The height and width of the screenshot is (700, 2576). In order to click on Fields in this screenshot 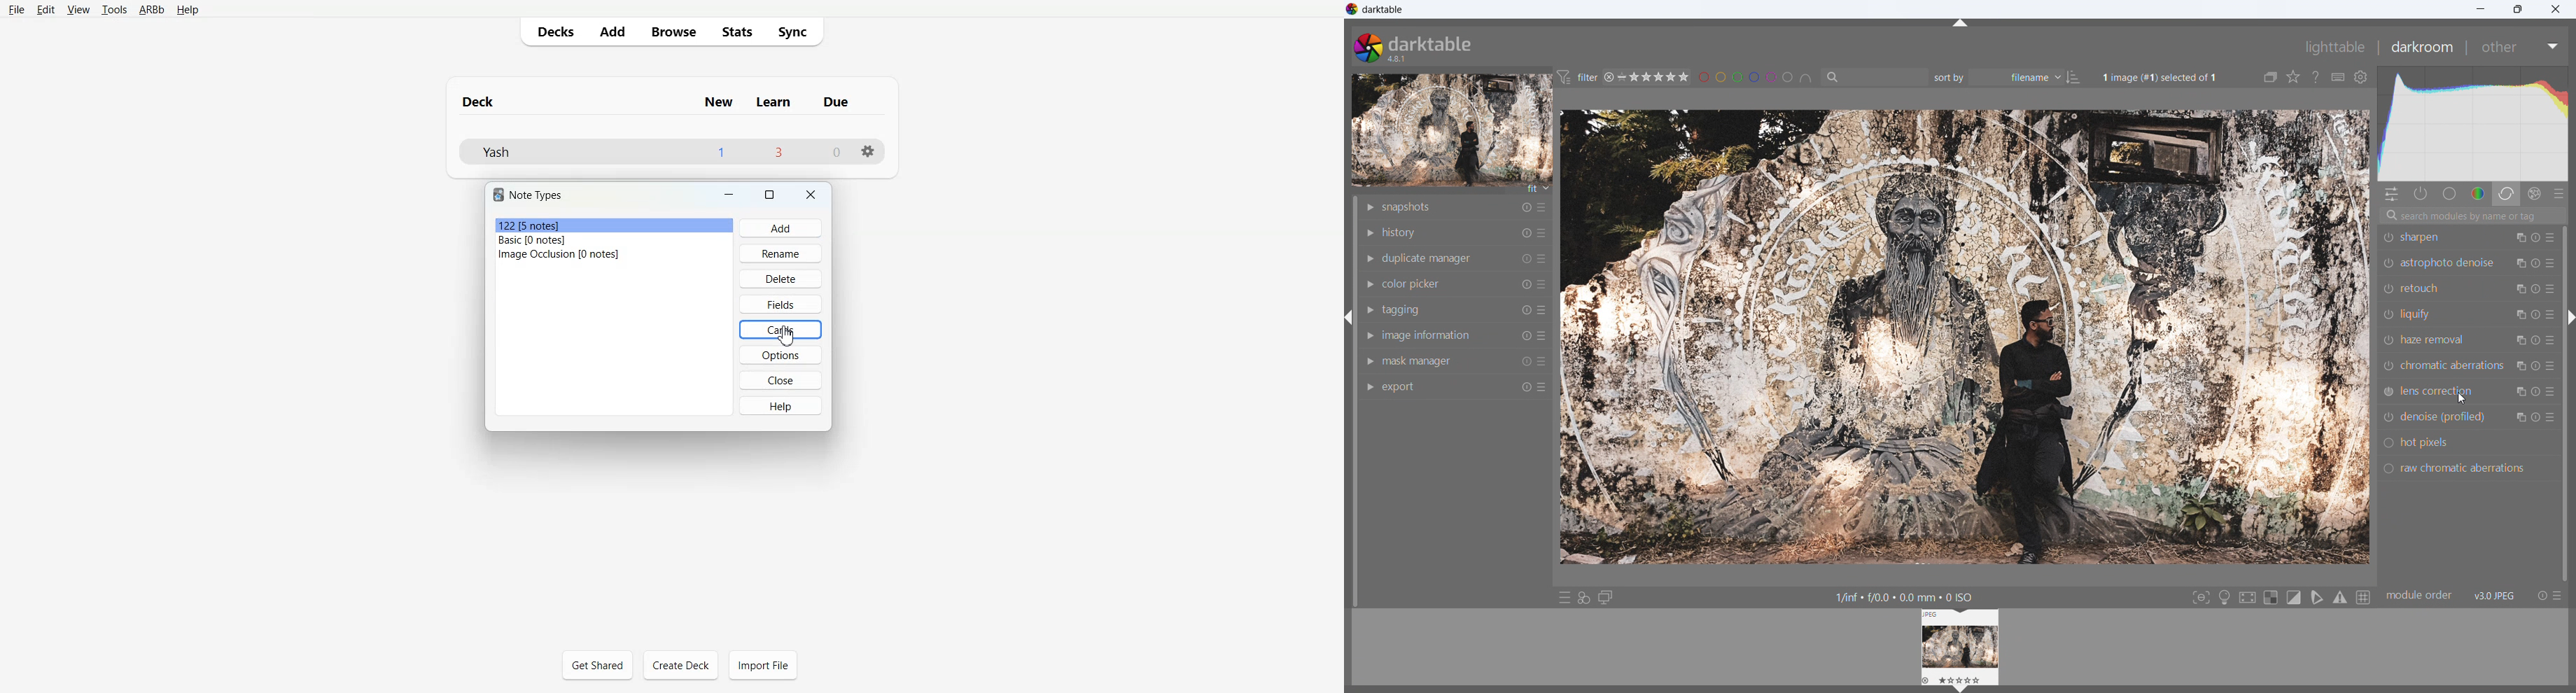, I will do `click(780, 303)`.